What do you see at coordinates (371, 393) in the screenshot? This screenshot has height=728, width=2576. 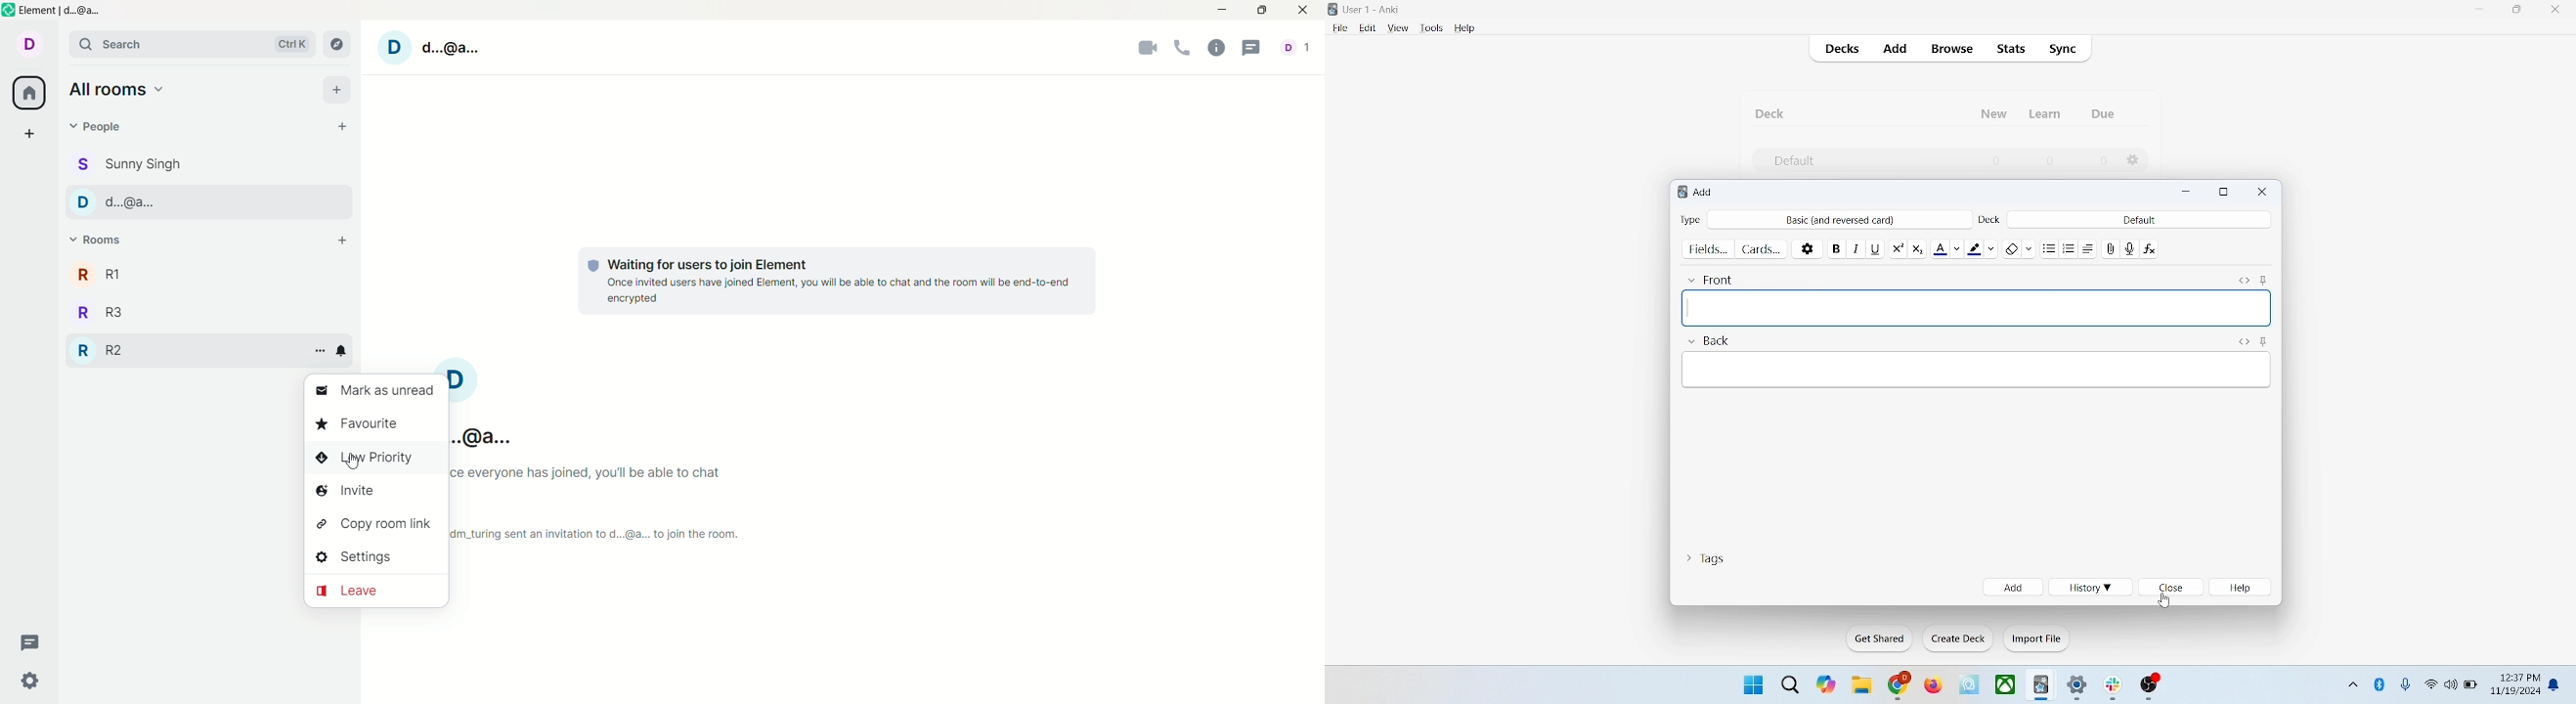 I see `mark as unread` at bounding box center [371, 393].